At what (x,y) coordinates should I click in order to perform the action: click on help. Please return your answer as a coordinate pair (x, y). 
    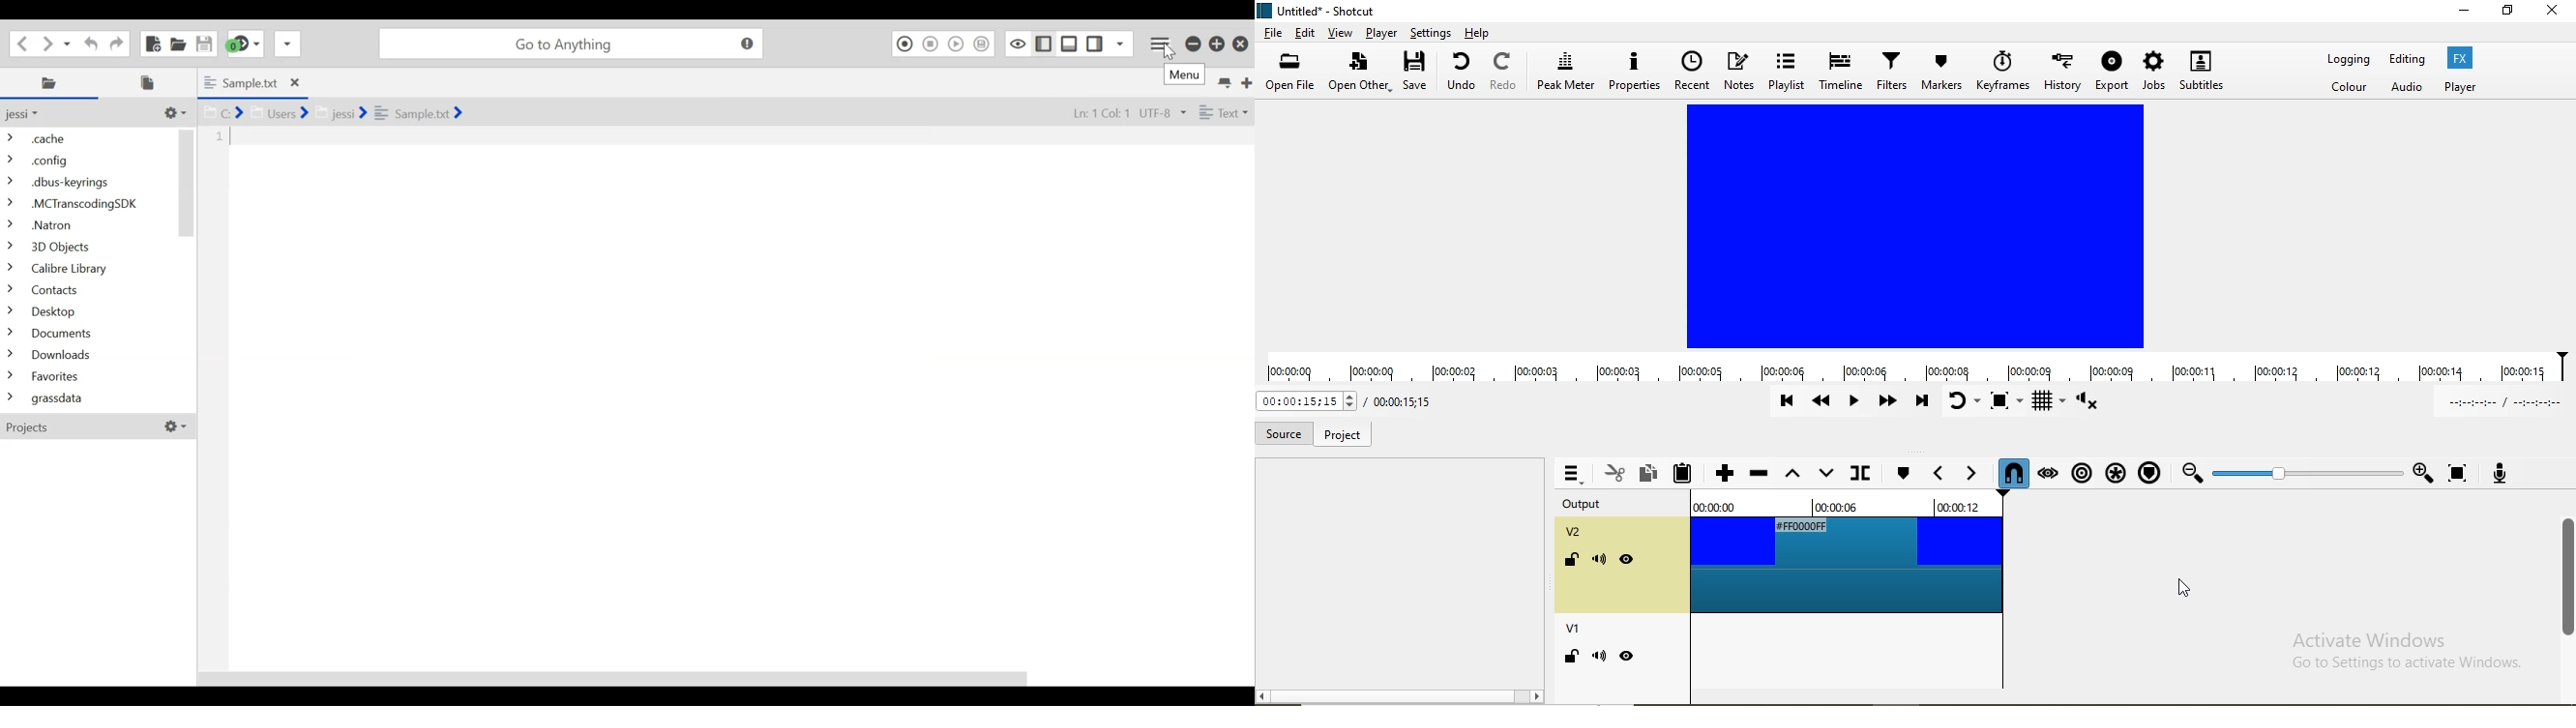
    Looking at the image, I should click on (1479, 32).